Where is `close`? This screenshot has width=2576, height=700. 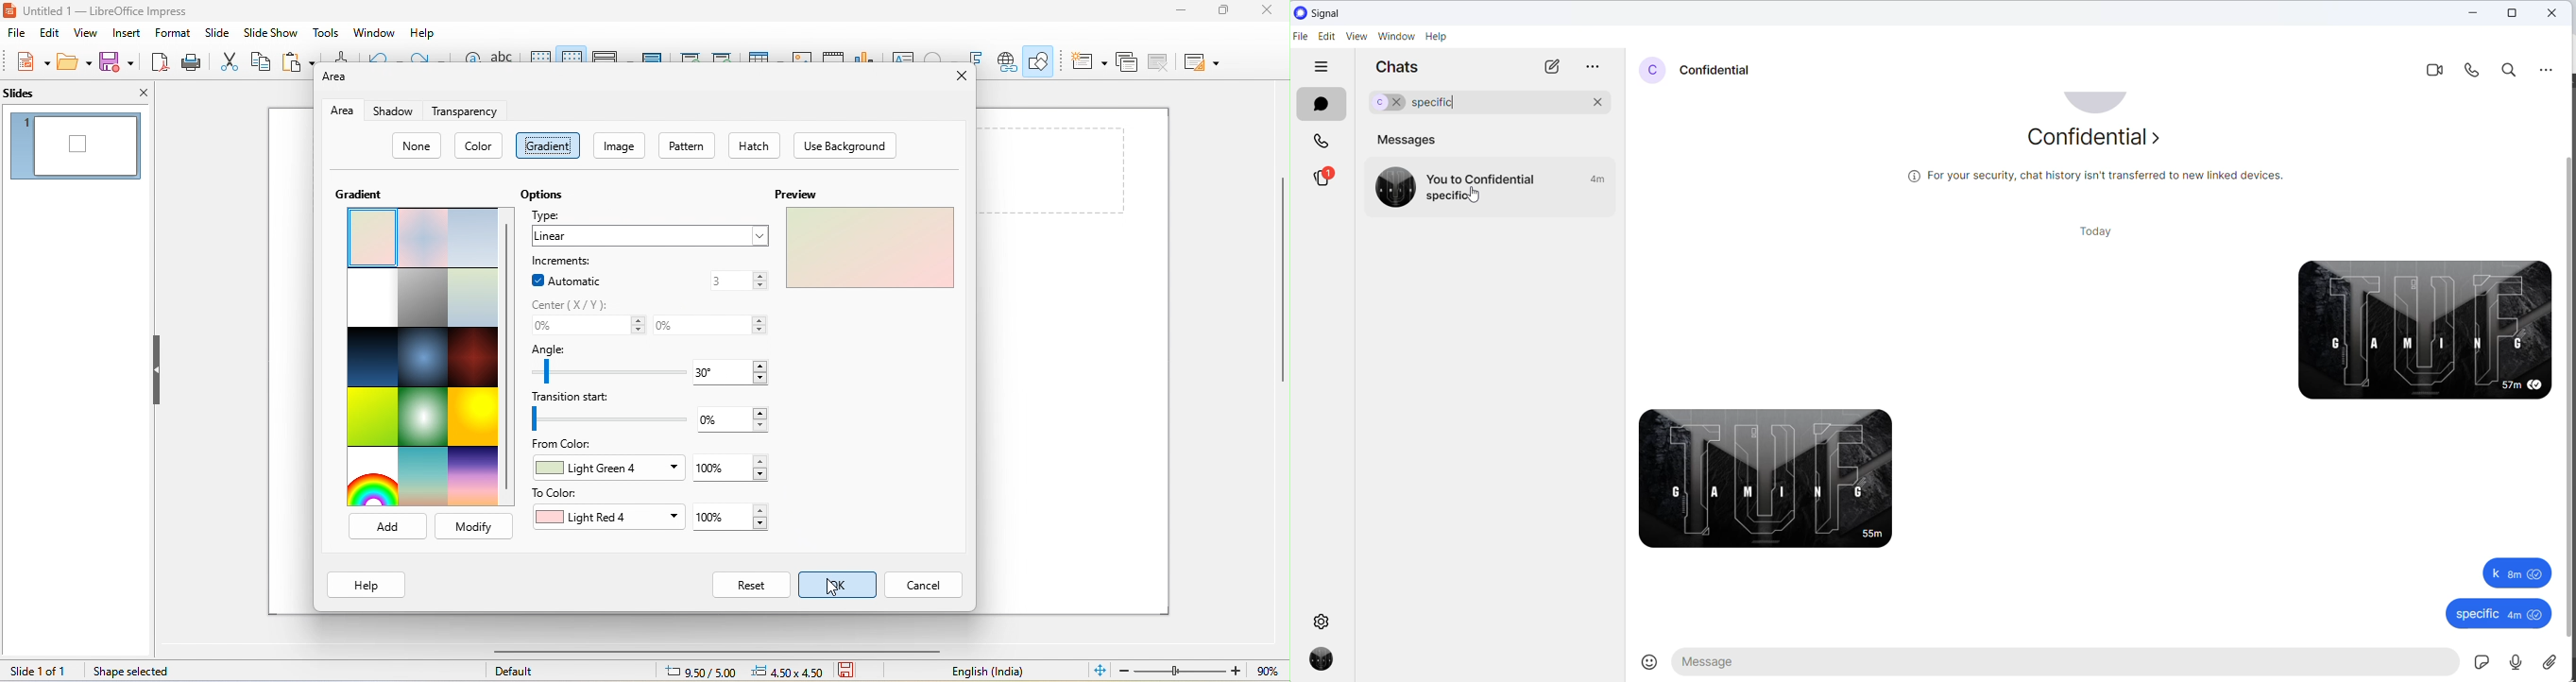
close is located at coordinates (2475, 13).